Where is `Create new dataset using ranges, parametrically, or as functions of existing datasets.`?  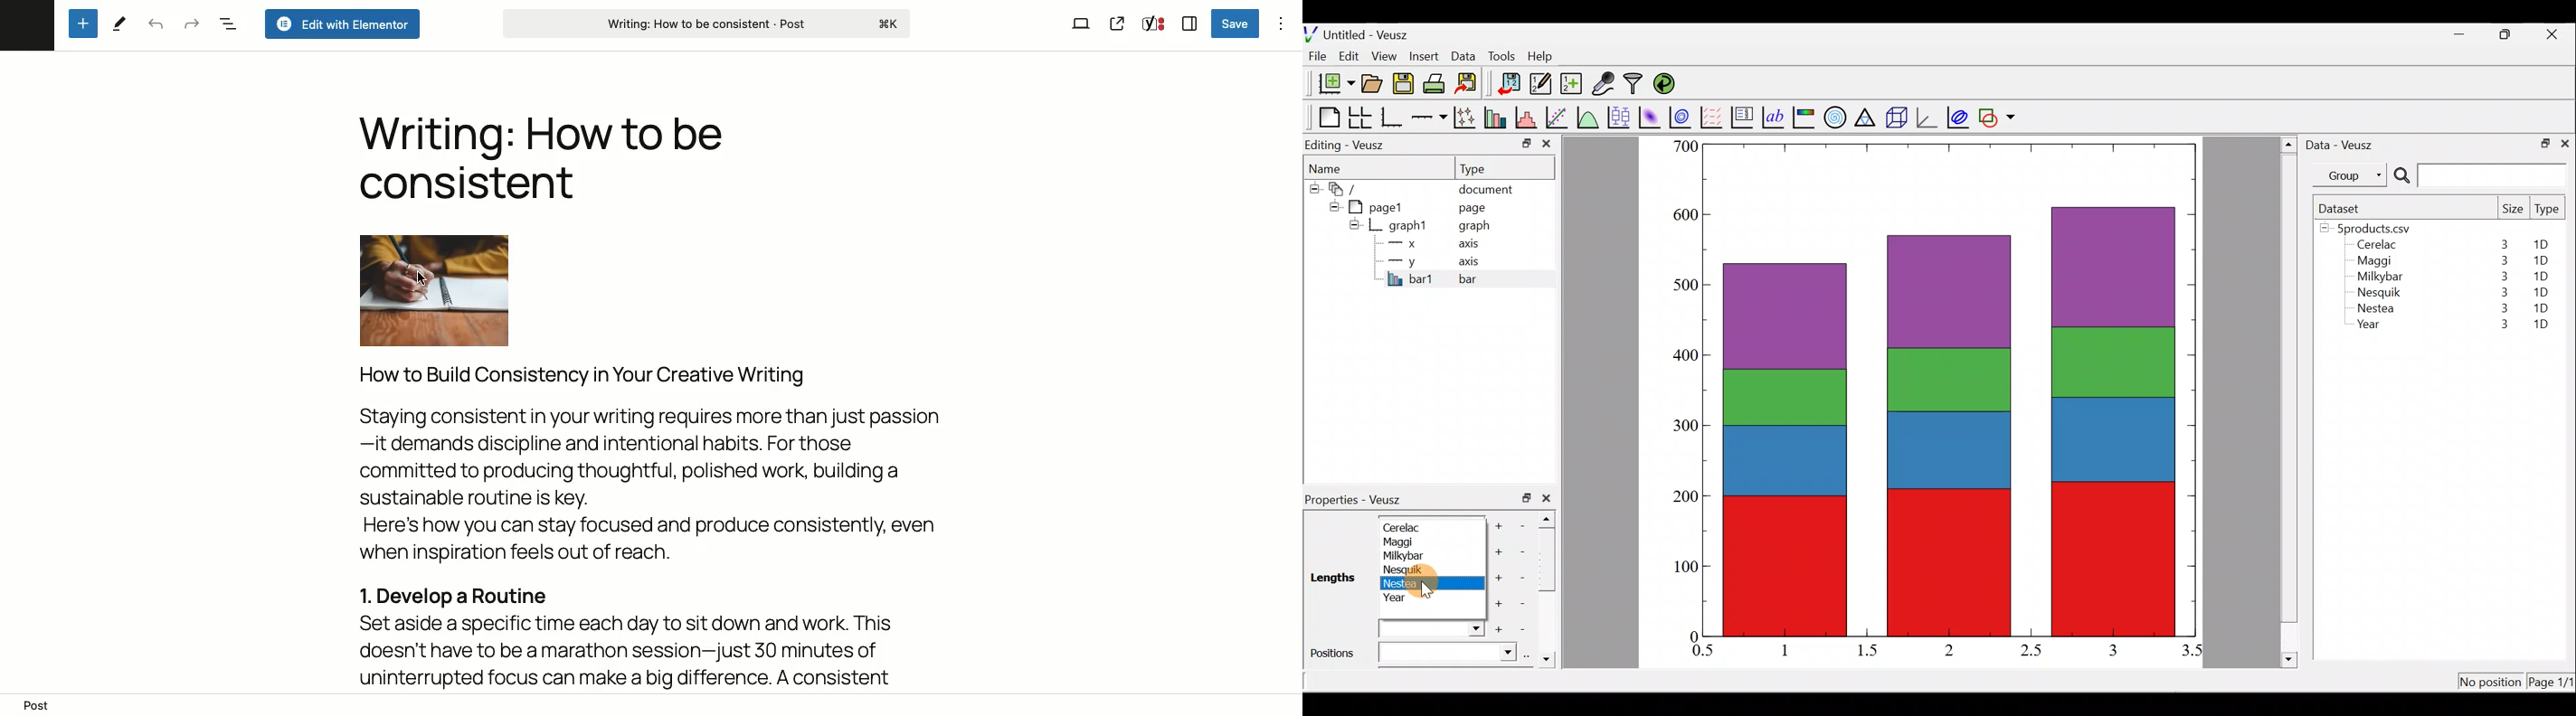
Create new dataset using ranges, parametrically, or as functions of existing datasets. is located at coordinates (1572, 84).